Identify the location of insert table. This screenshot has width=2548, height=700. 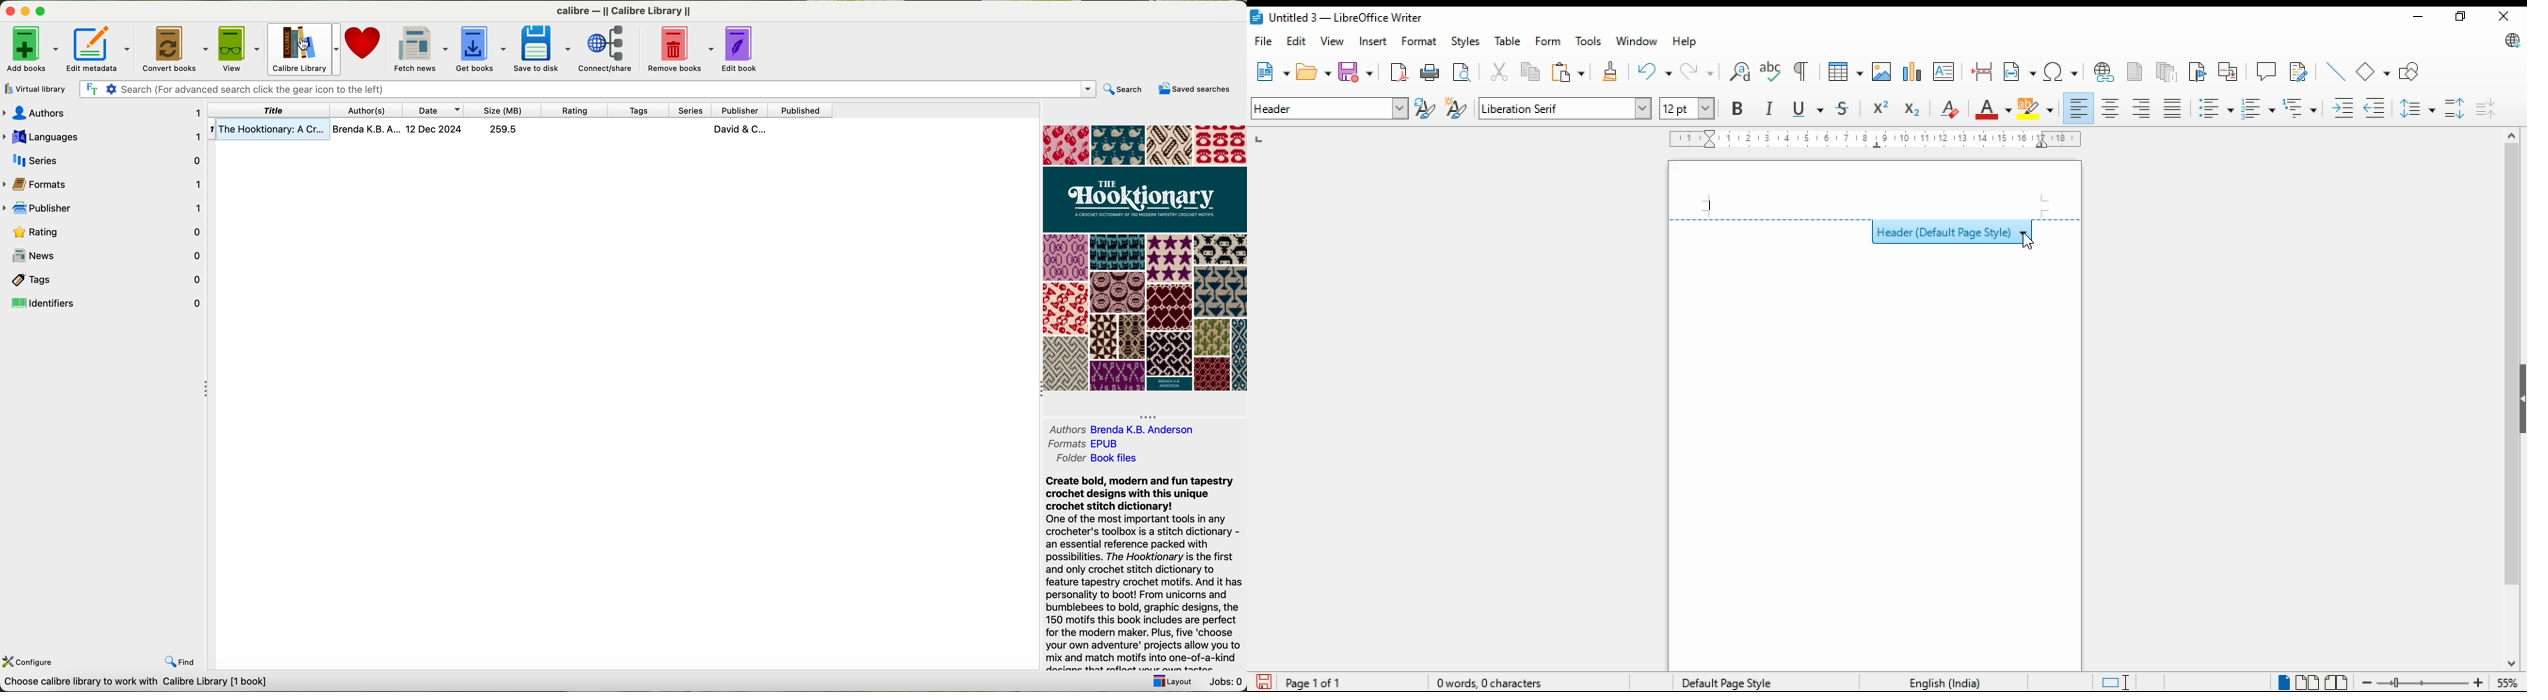
(1846, 71).